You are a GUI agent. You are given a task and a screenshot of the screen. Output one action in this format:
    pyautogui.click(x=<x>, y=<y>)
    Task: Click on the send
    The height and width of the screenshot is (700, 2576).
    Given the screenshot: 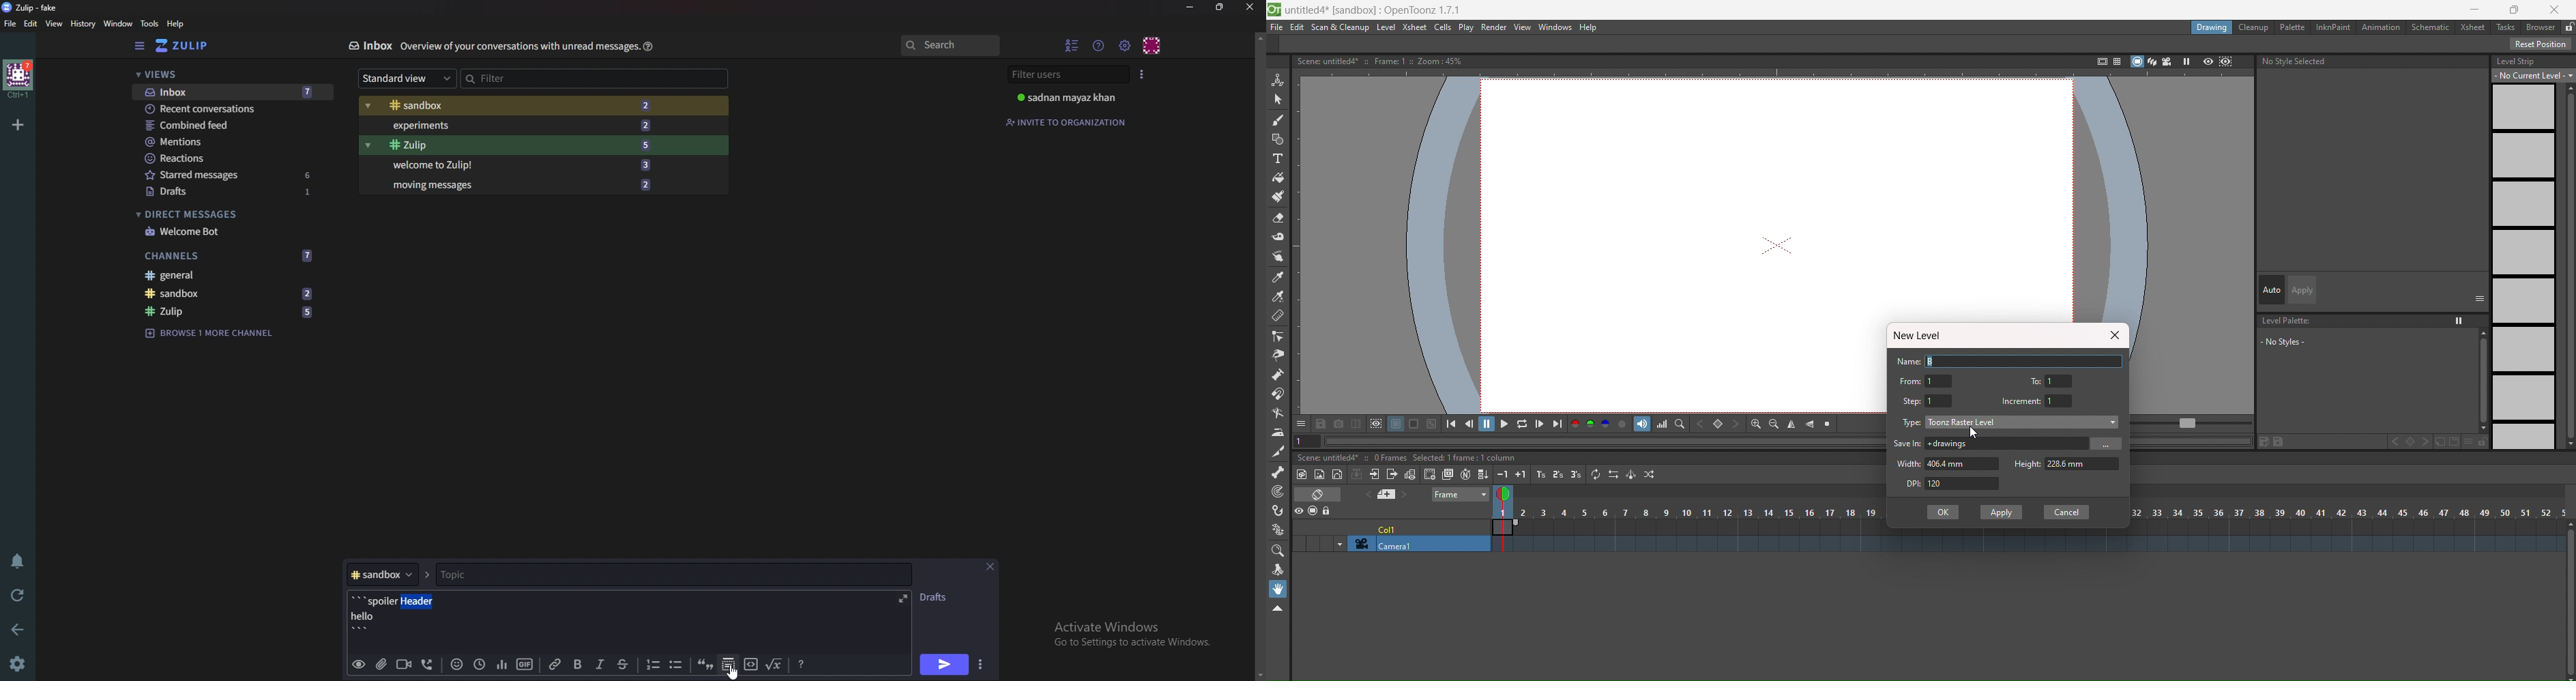 What is the action you would take?
    pyautogui.click(x=946, y=663)
    